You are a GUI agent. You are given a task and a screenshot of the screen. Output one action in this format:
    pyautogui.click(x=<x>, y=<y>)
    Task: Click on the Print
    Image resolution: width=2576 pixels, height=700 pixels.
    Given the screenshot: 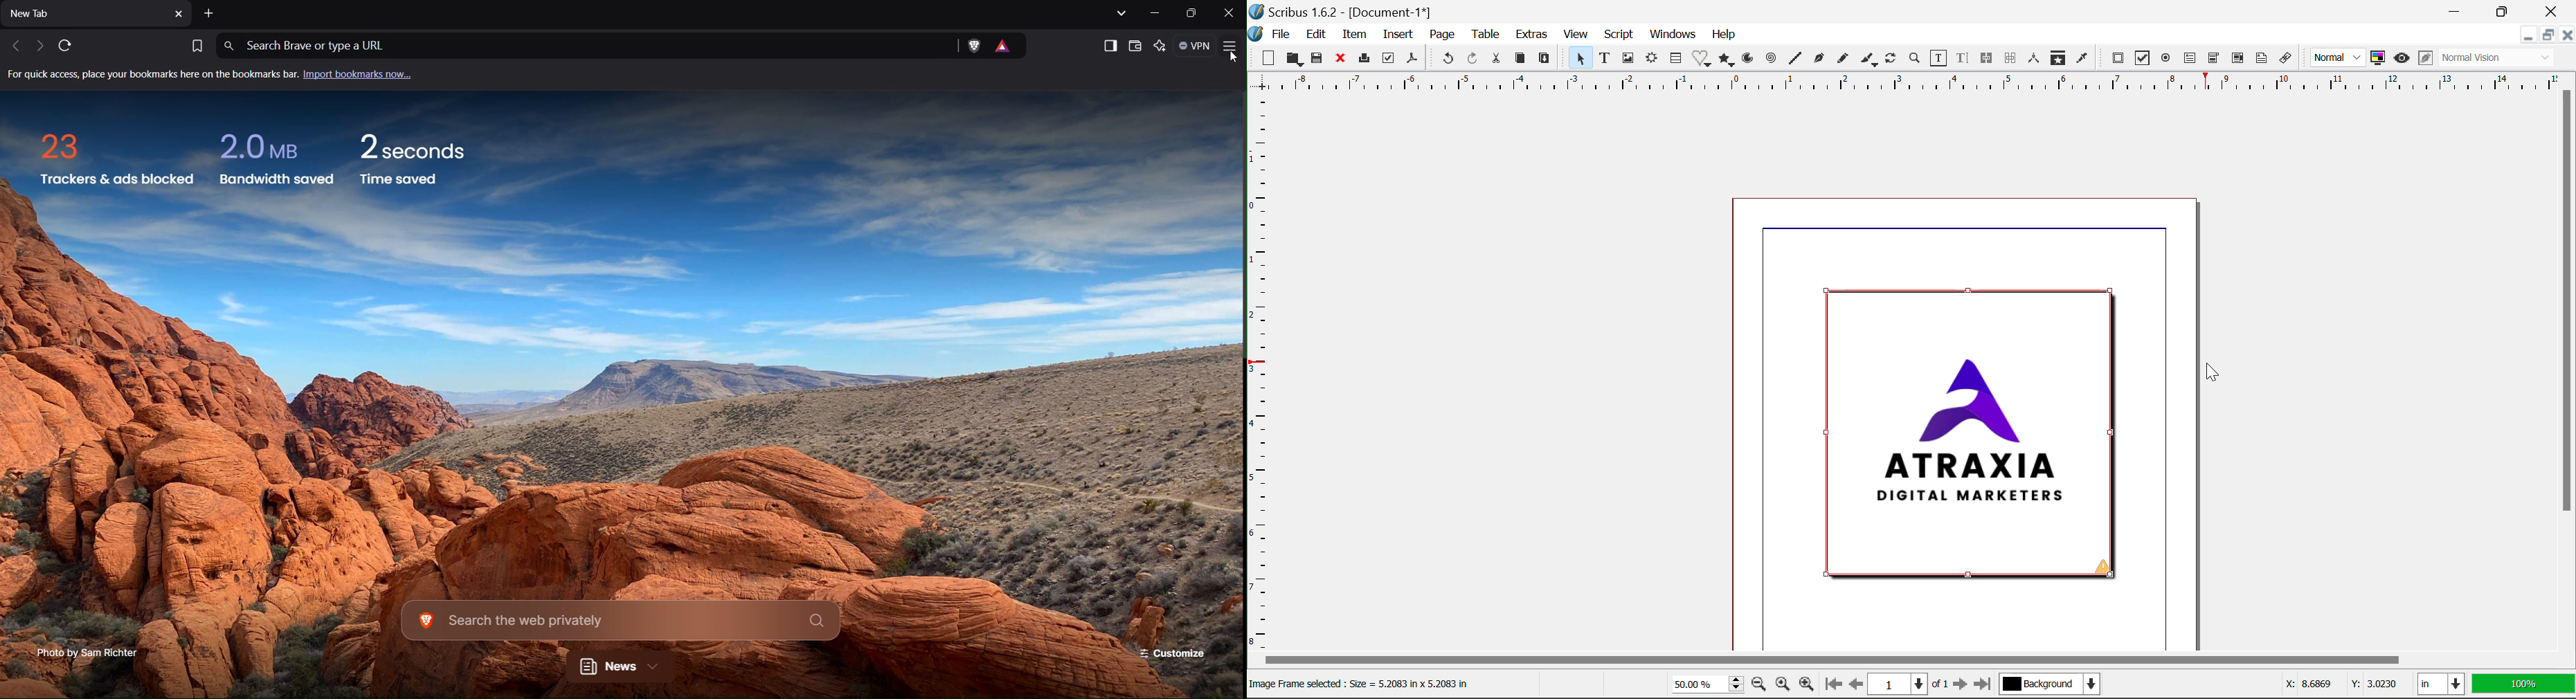 What is the action you would take?
    pyautogui.click(x=1367, y=60)
    